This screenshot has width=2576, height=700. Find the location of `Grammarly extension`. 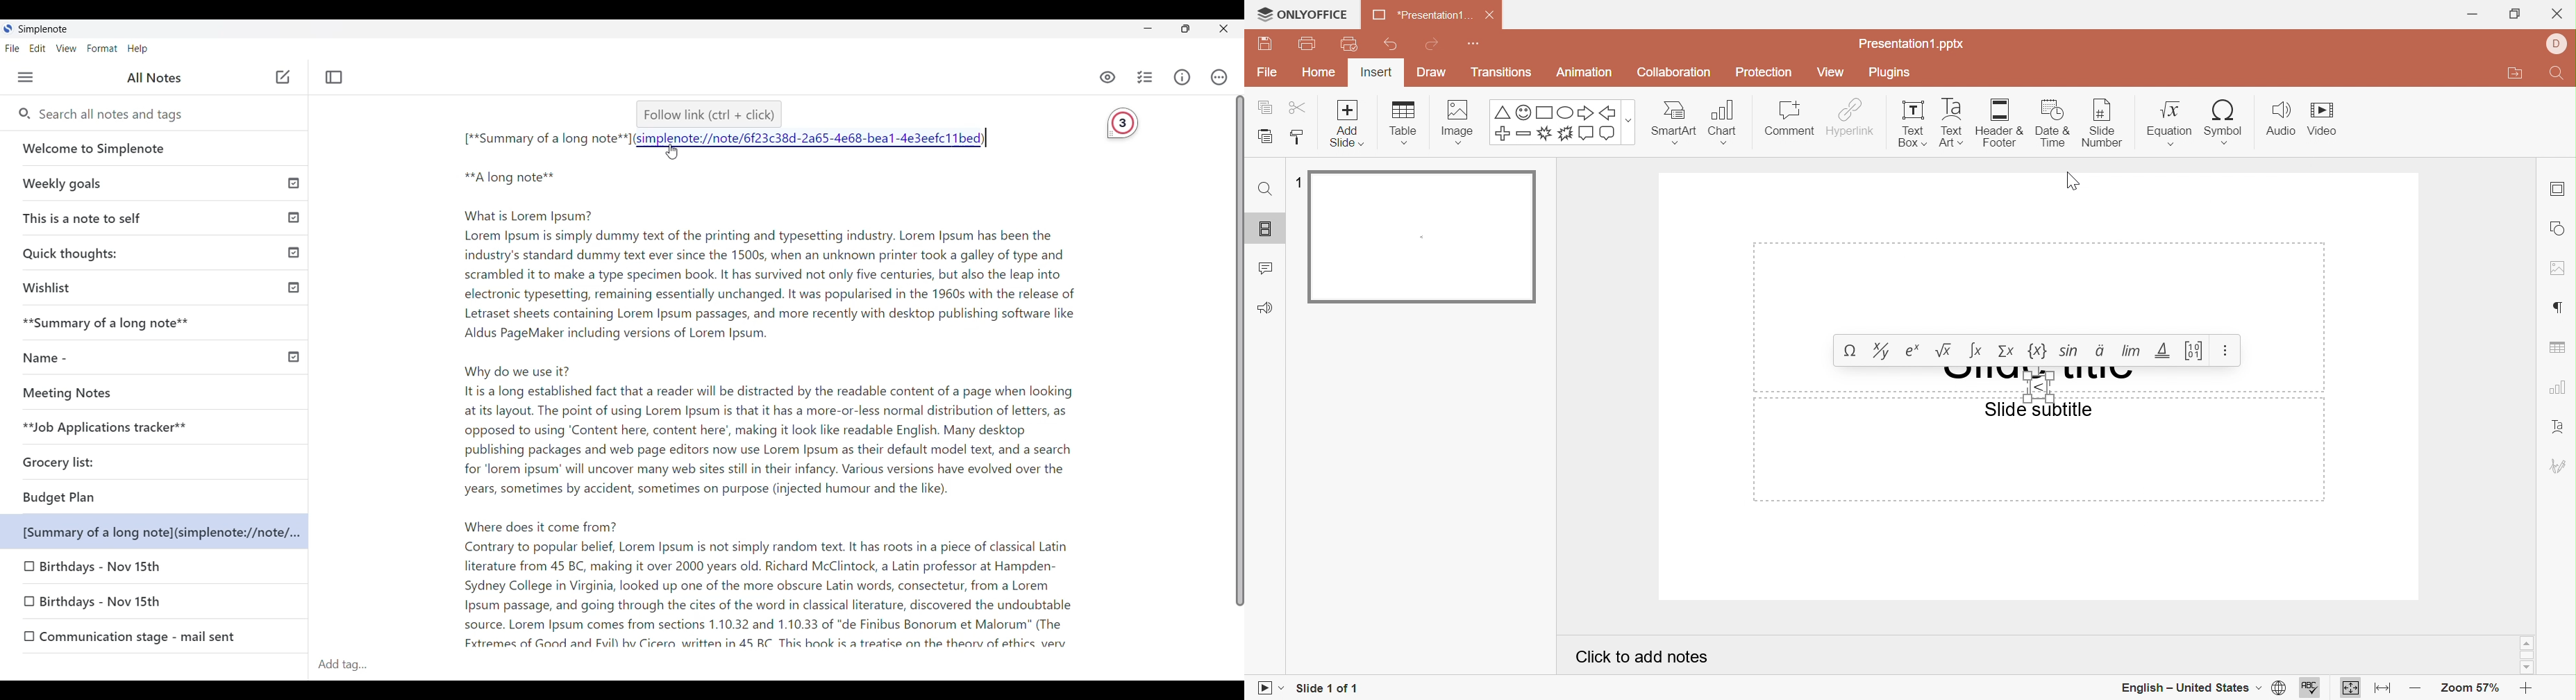

Grammarly extension is located at coordinates (1117, 125).